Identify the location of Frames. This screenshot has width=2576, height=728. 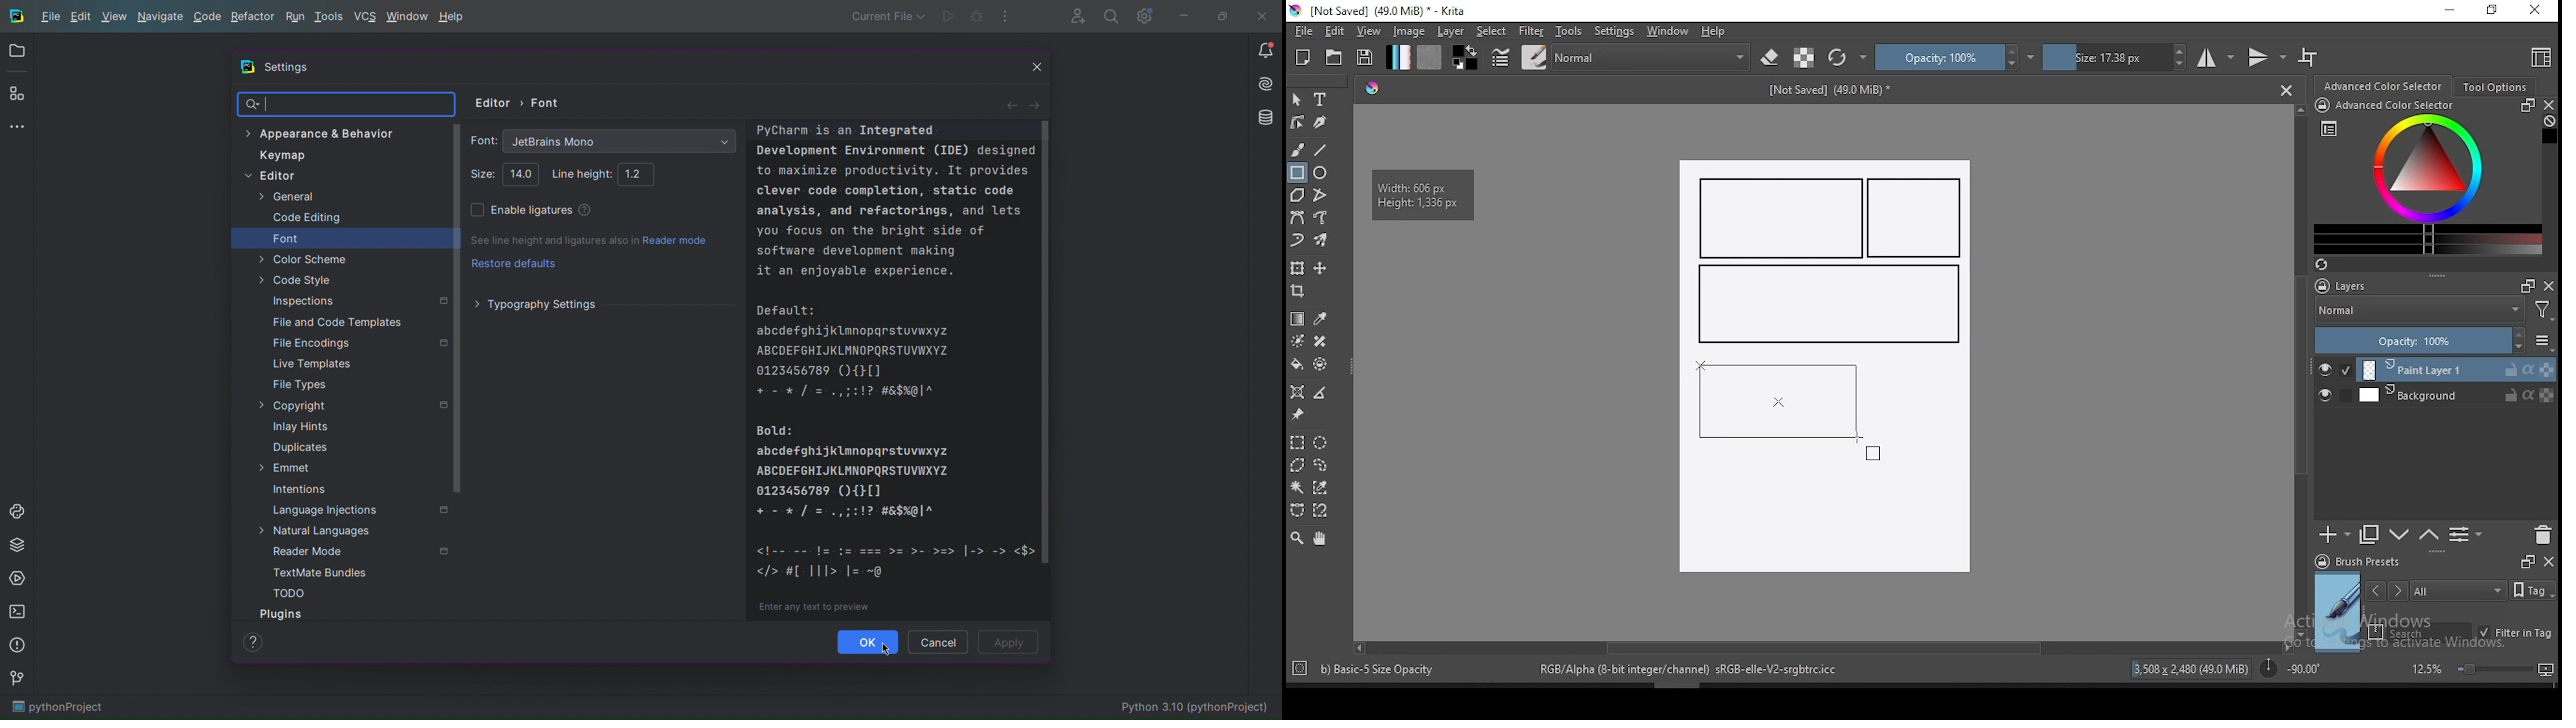
(2527, 561).